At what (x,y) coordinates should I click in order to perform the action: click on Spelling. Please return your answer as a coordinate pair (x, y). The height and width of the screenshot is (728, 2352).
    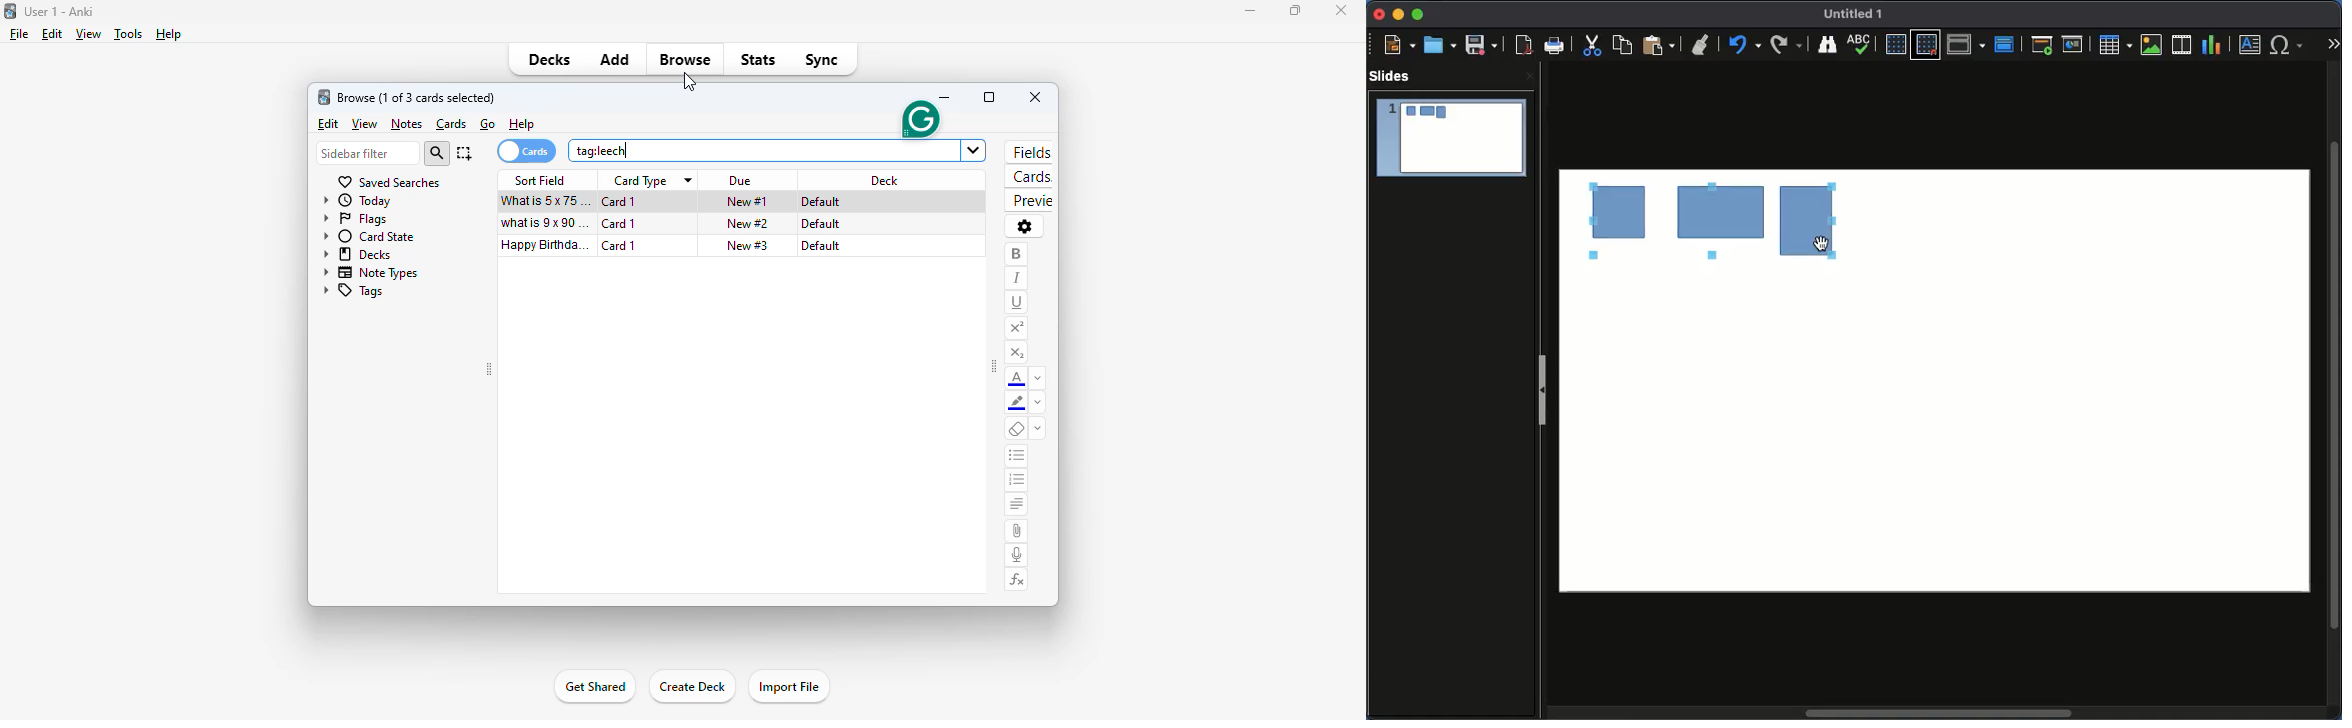
    Looking at the image, I should click on (1827, 45).